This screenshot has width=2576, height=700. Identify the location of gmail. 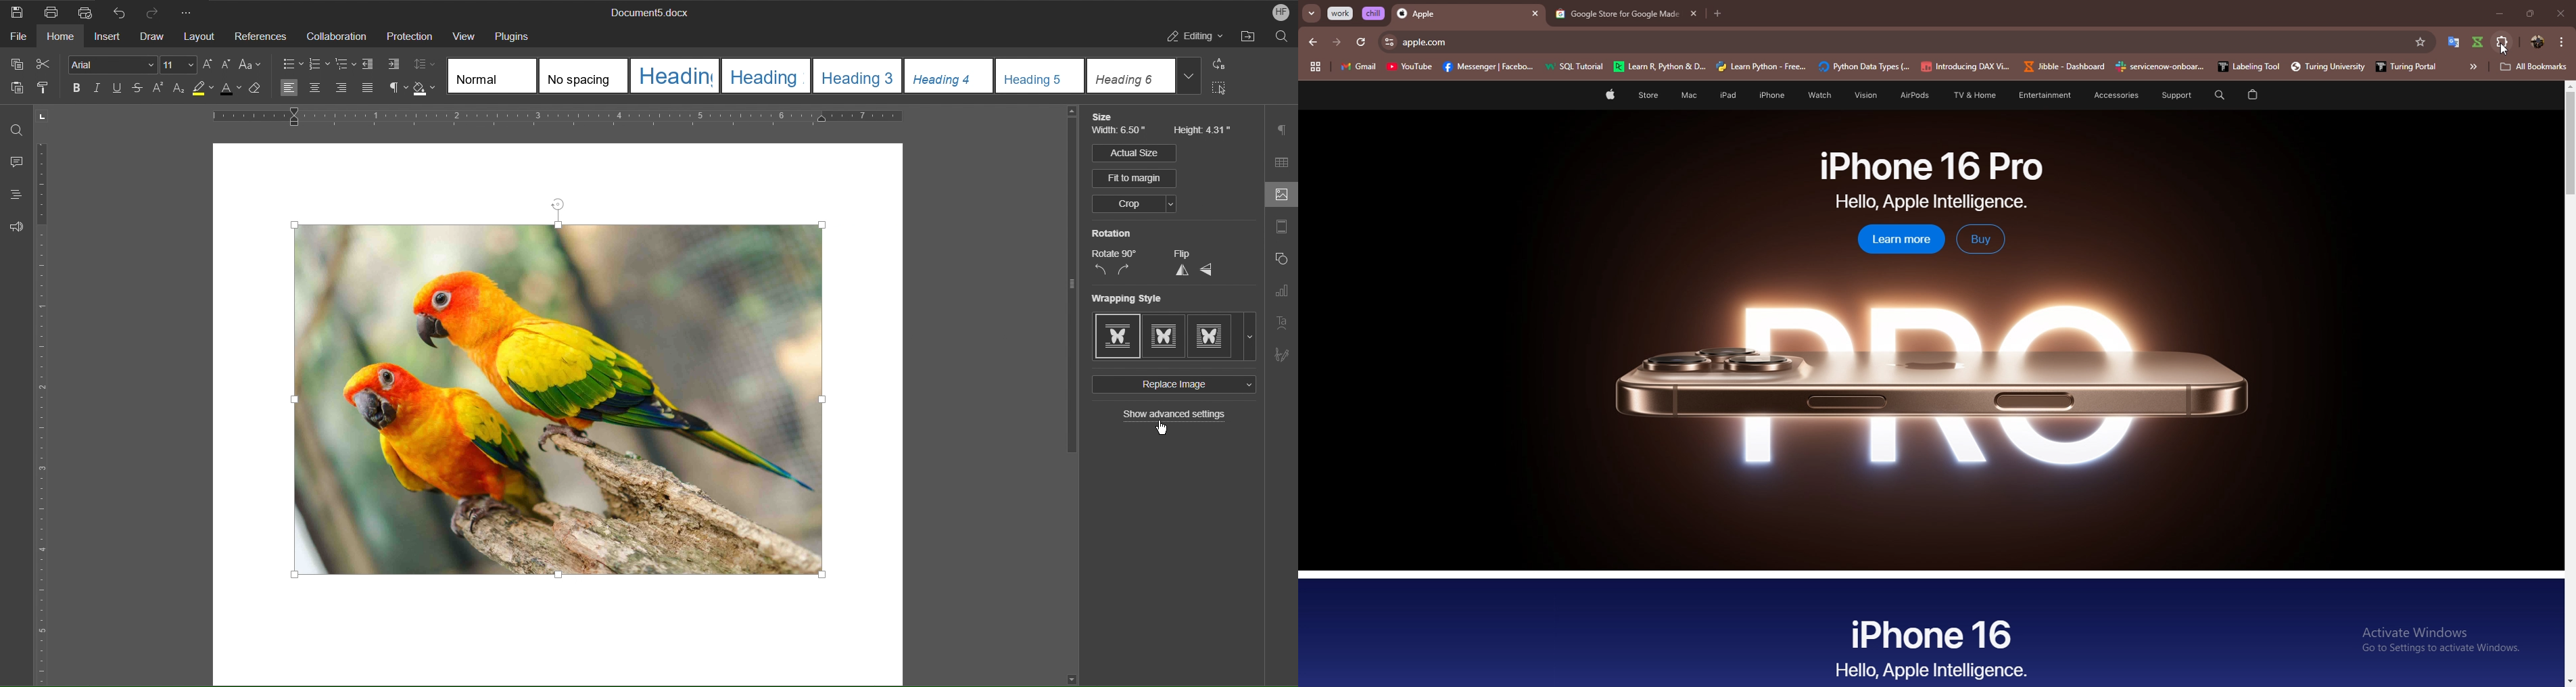
(1358, 68).